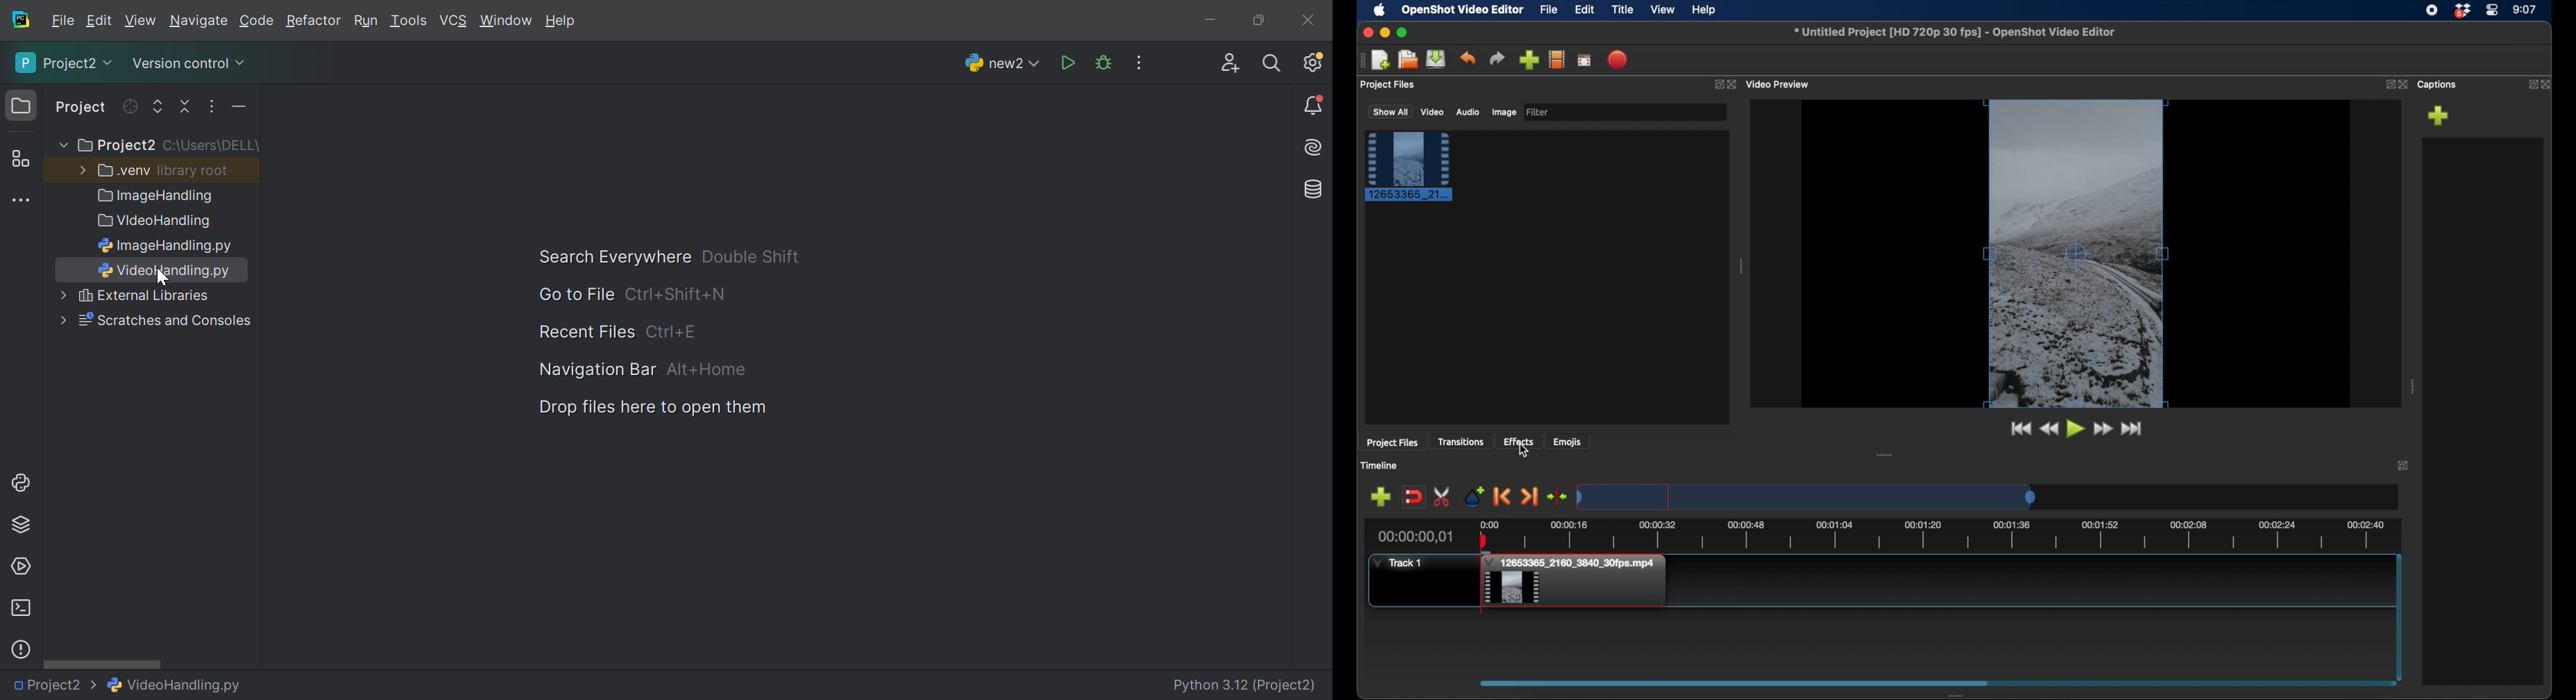 This screenshot has height=700, width=2576. Describe the element at coordinates (129, 106) in the screenshot. I see `Refresh` at that location.